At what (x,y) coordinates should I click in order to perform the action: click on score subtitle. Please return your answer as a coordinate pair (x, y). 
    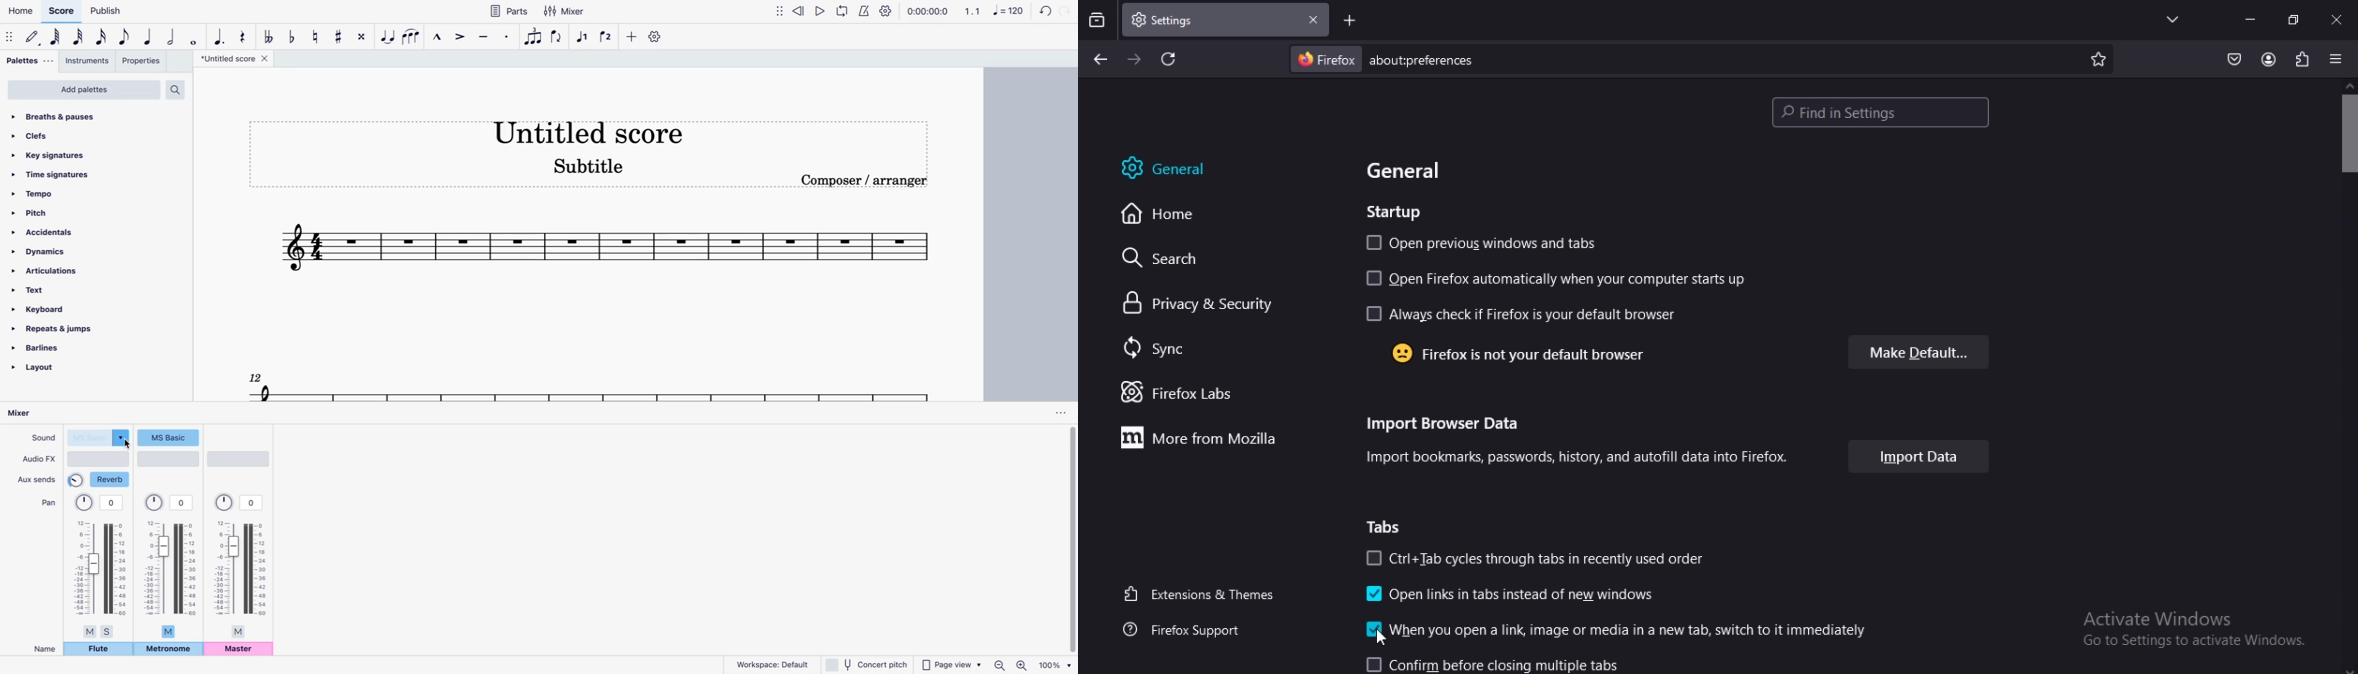
    Looking at the image, I should click on (589, 169).